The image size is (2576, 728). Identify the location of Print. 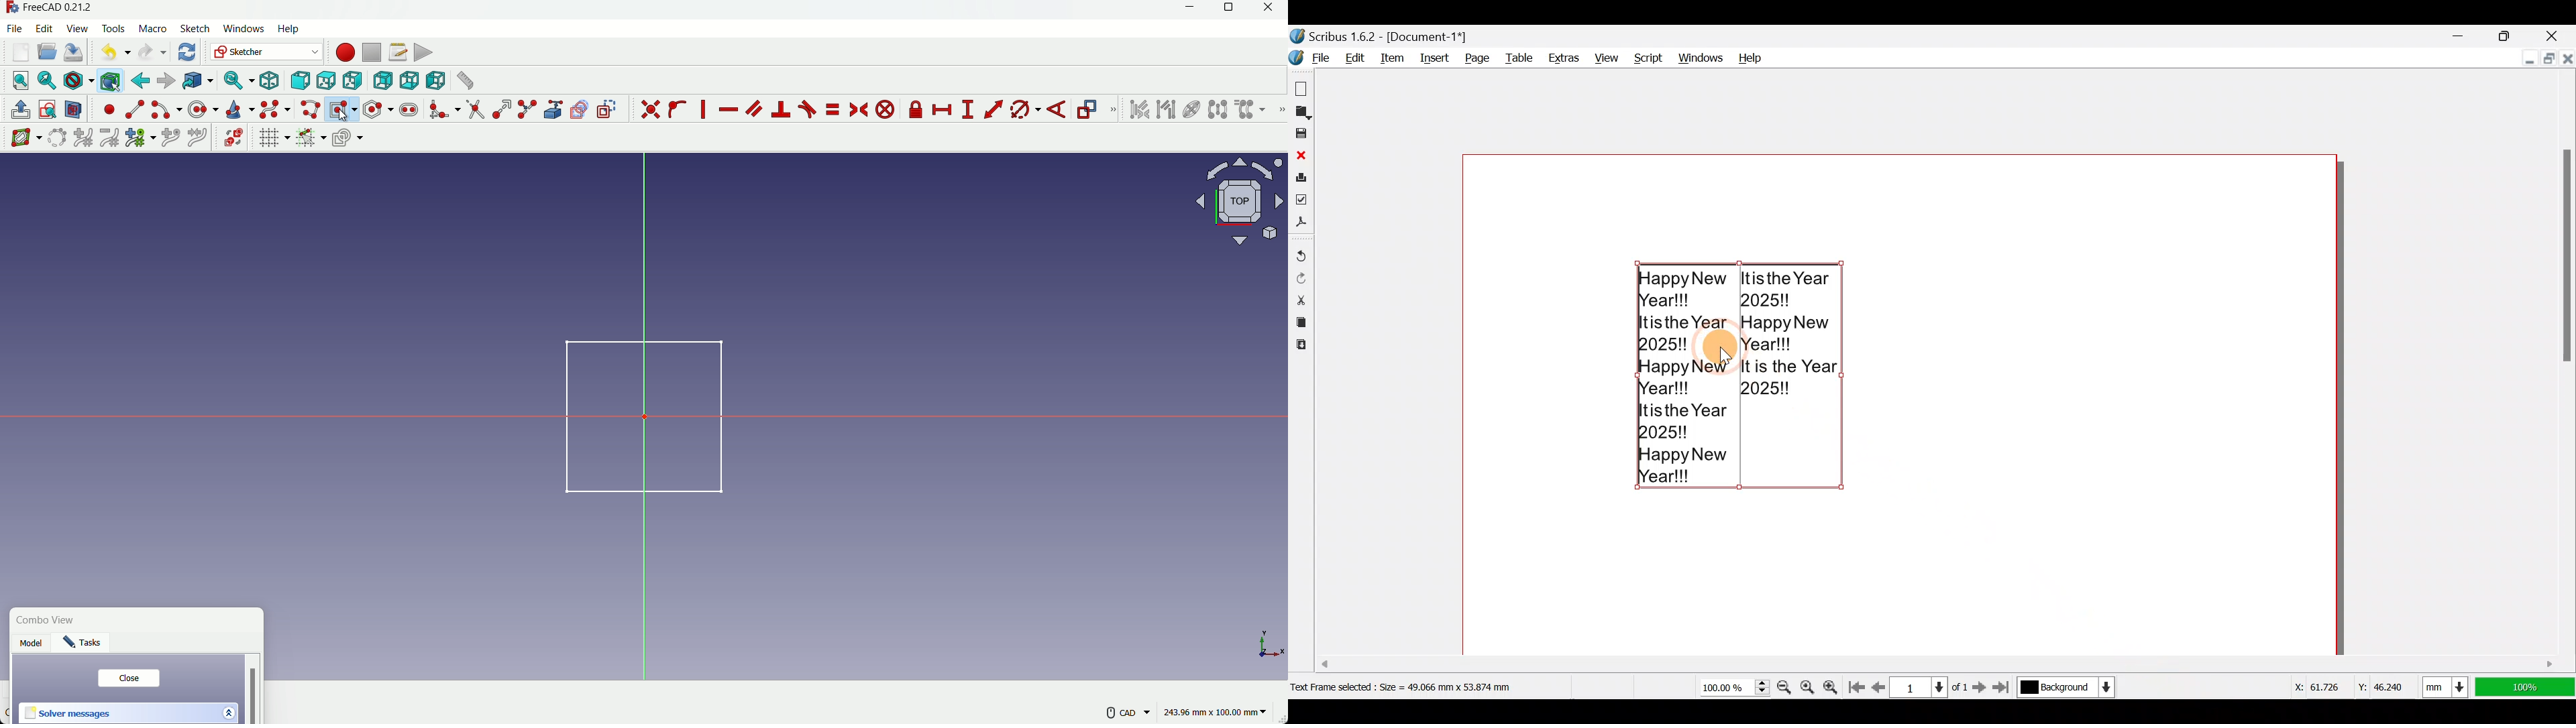
(1301, 177).